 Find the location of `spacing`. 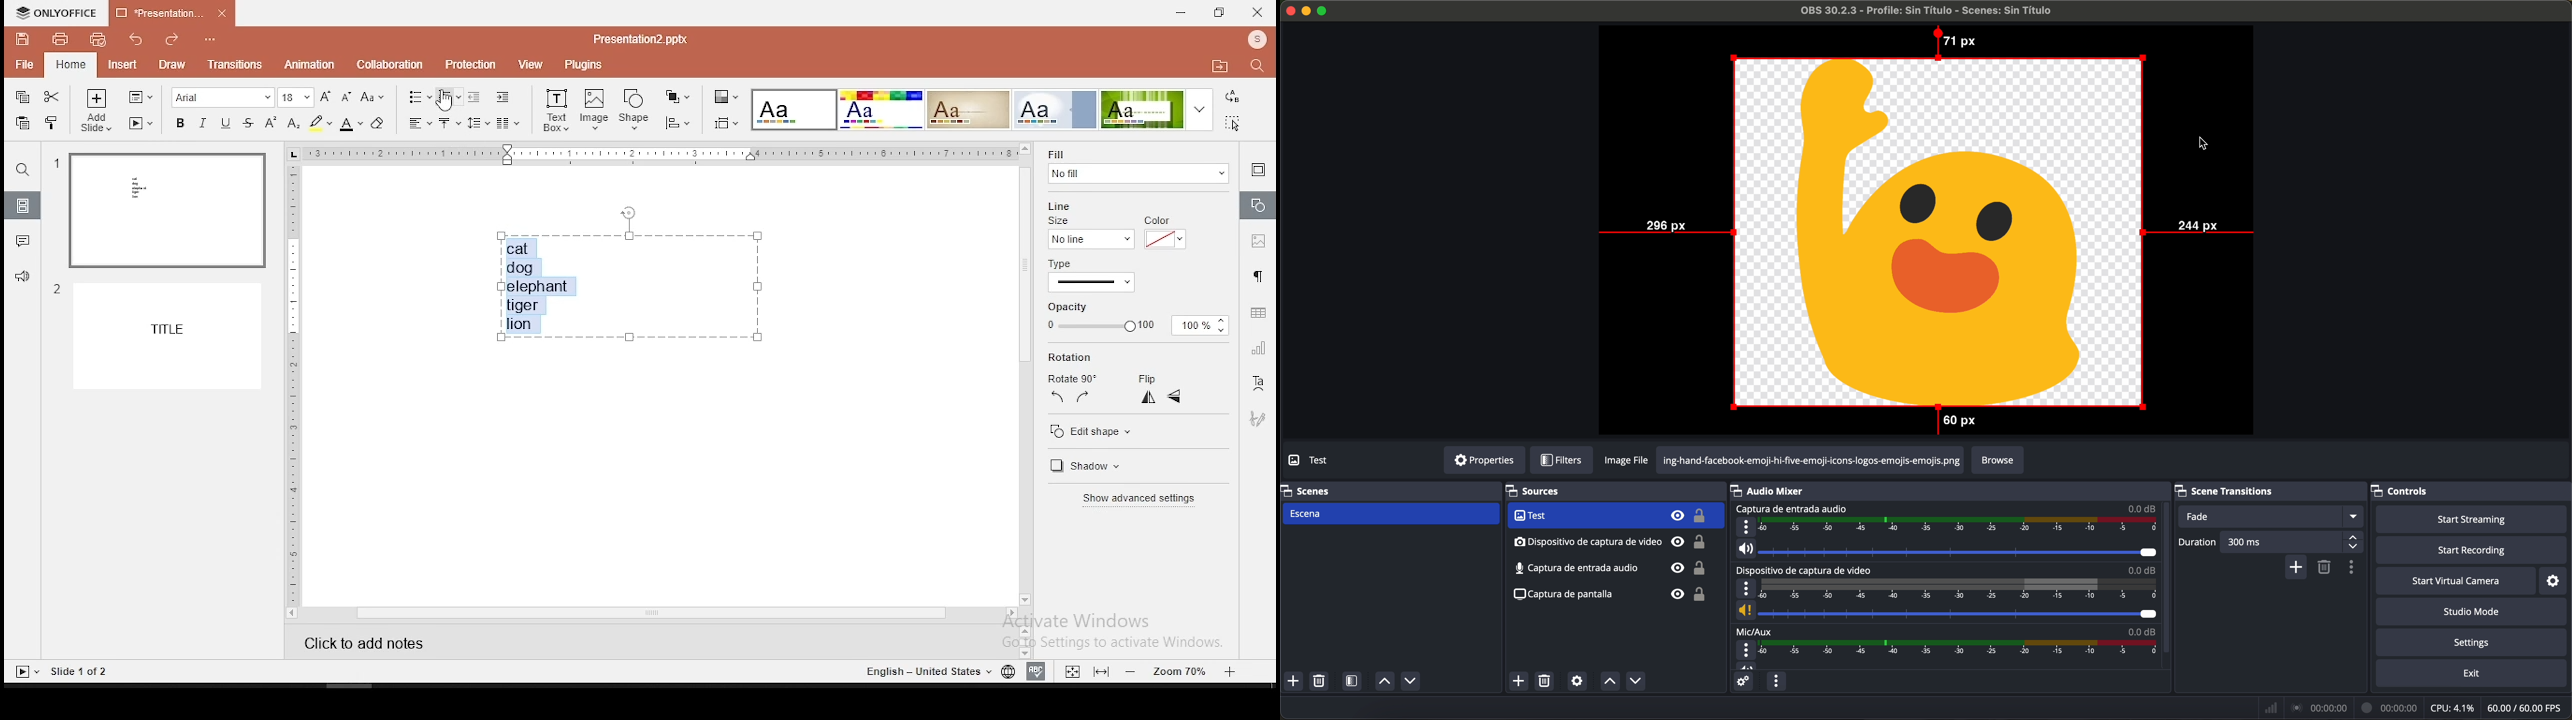

spacing is located at coordinates (478, 123).